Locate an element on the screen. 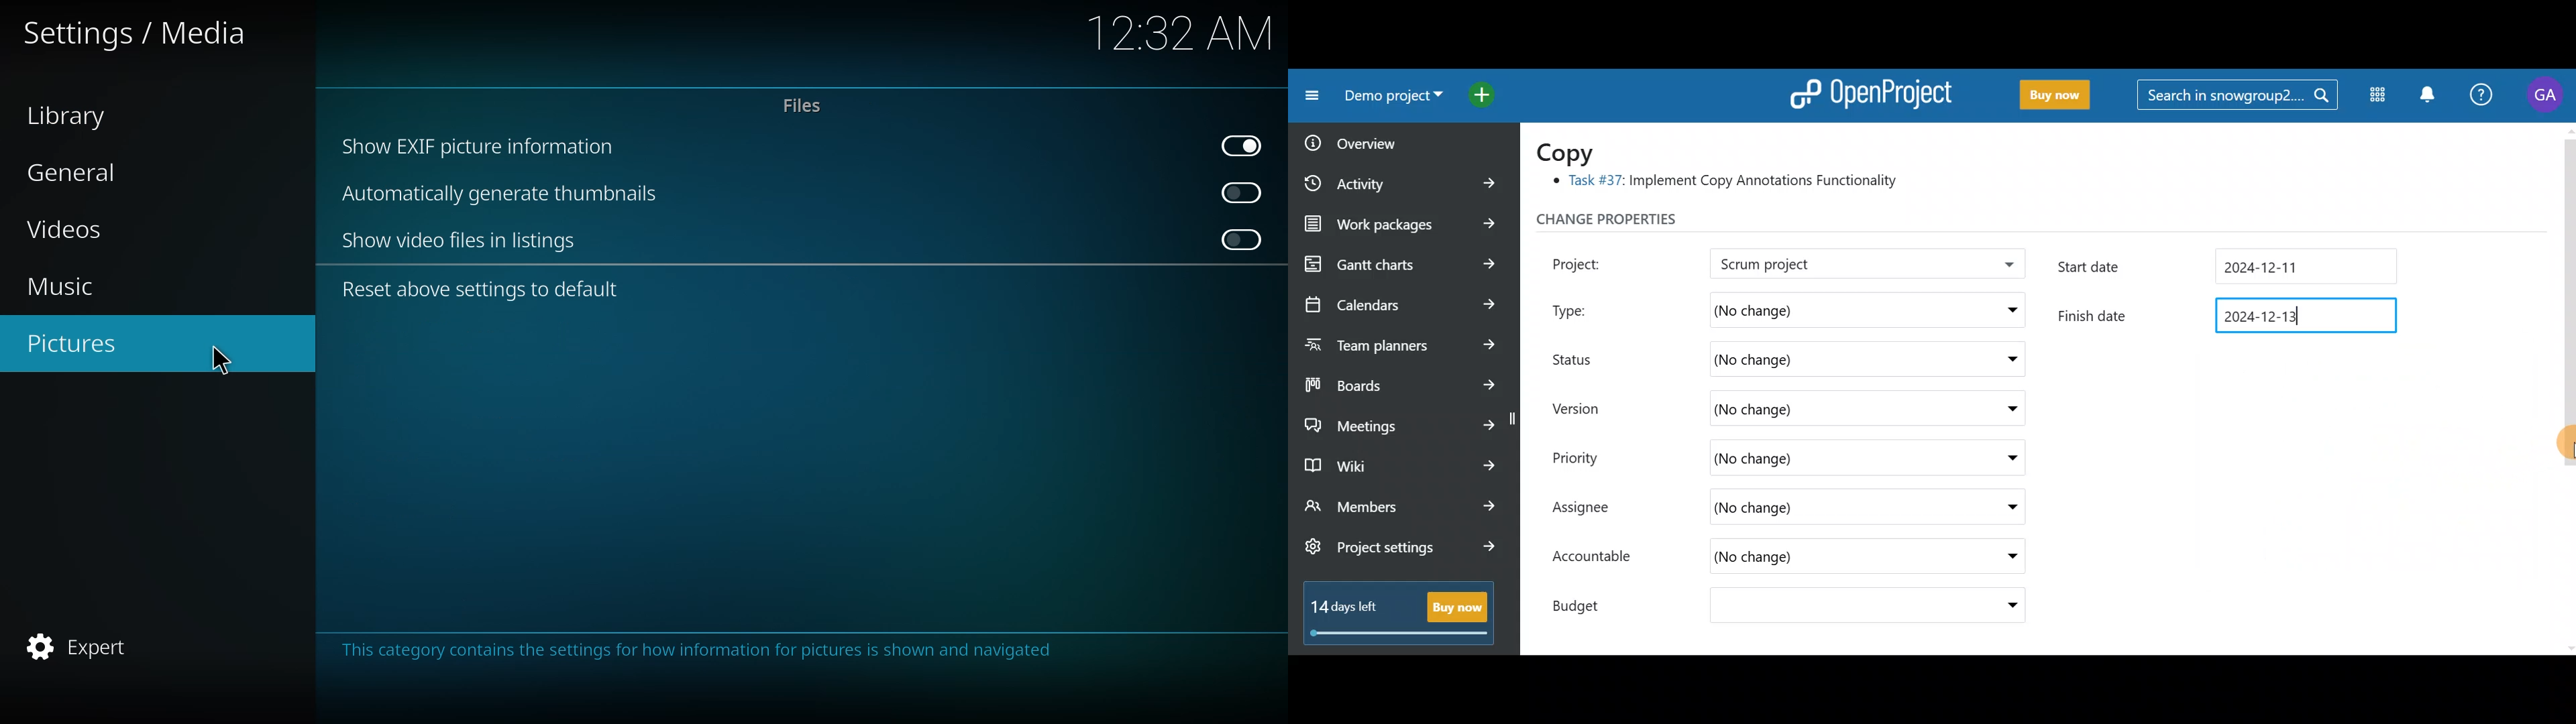 Image resolution: width=2576 pixels, height=728 pixels. pictures is located at coordinates (83, 342).